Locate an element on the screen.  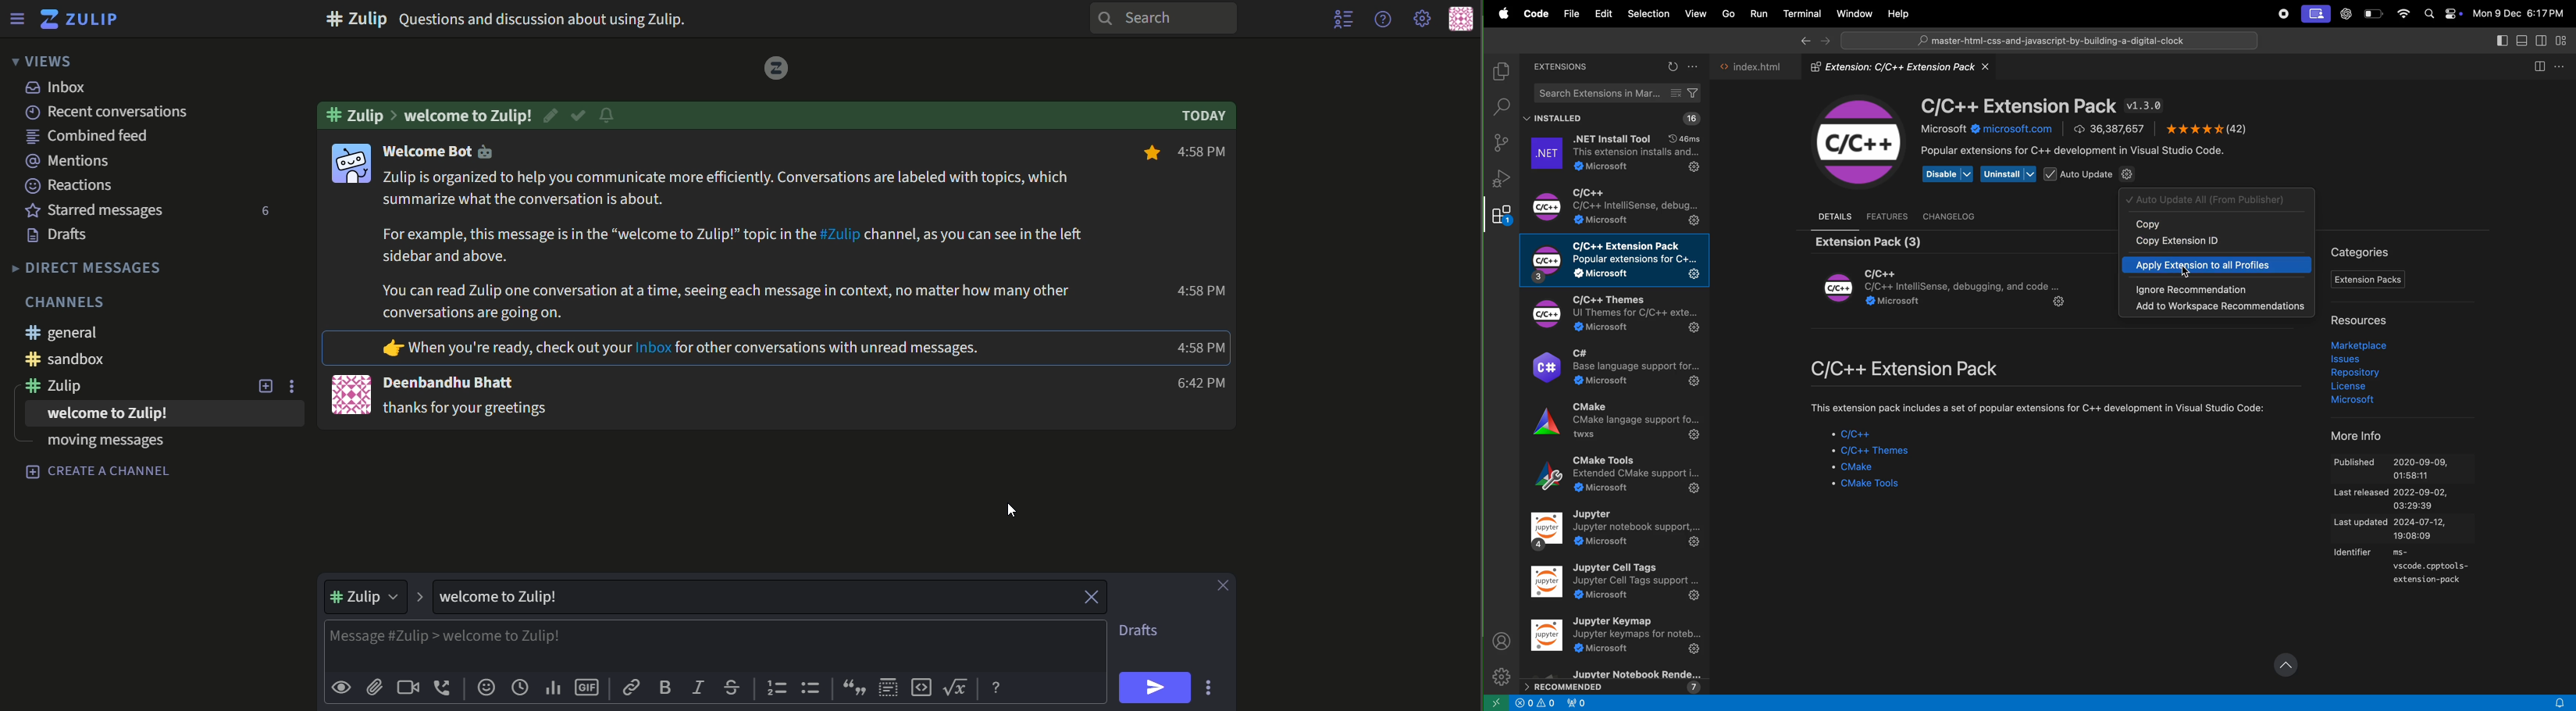
toggle panel is located at coordinates (2520, 40).